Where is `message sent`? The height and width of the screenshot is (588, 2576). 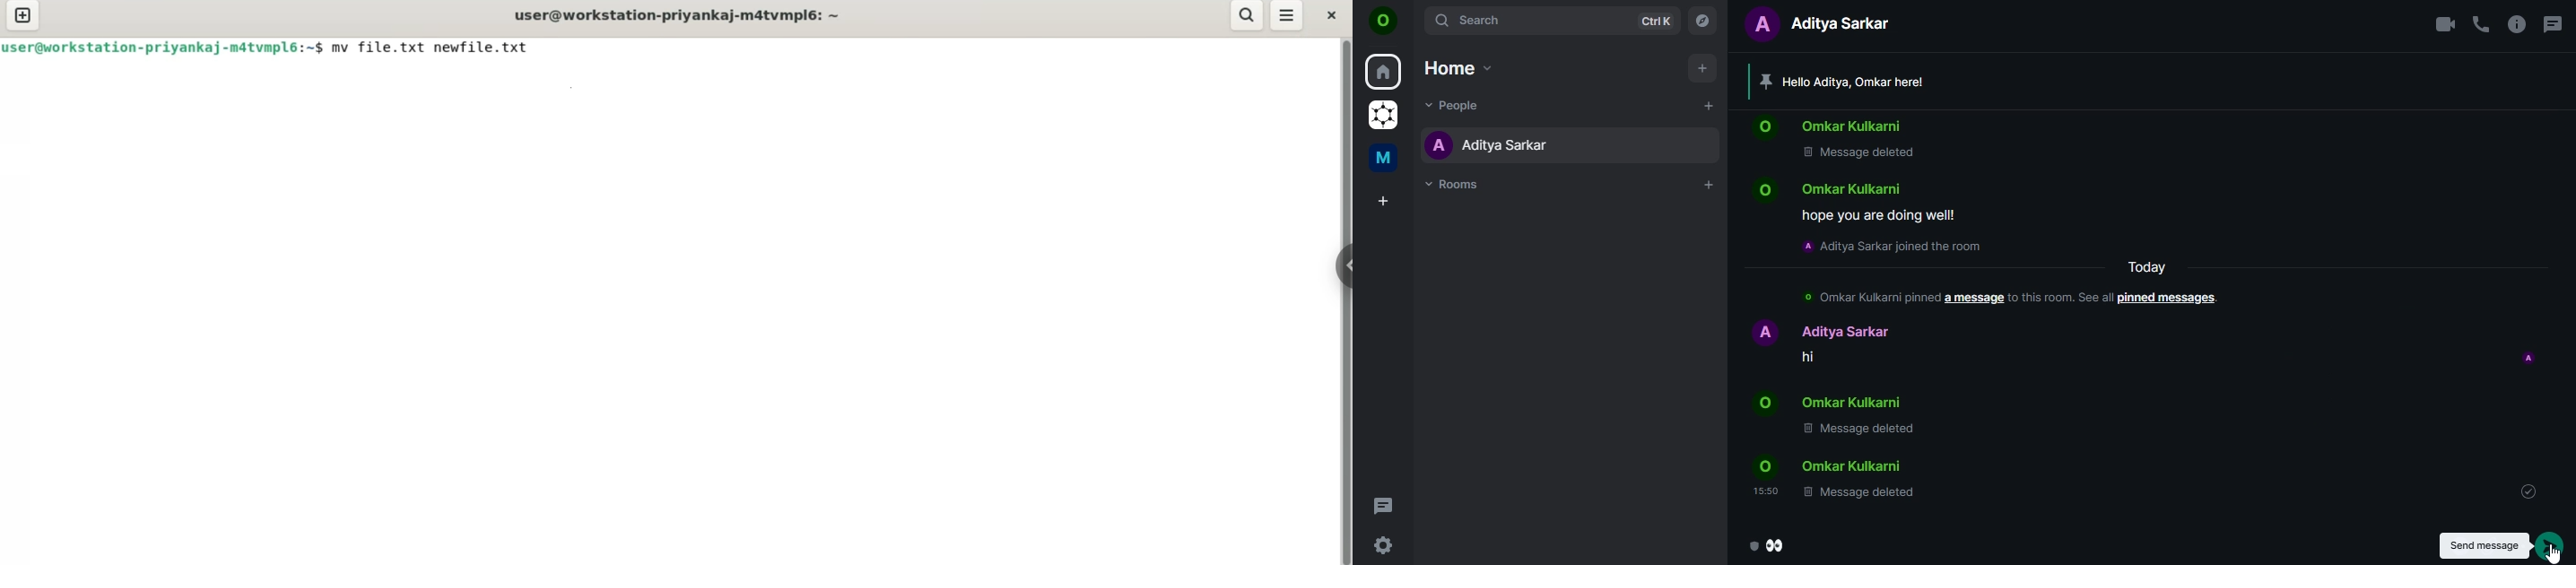 message sent is located at coordinates (2529, 491).